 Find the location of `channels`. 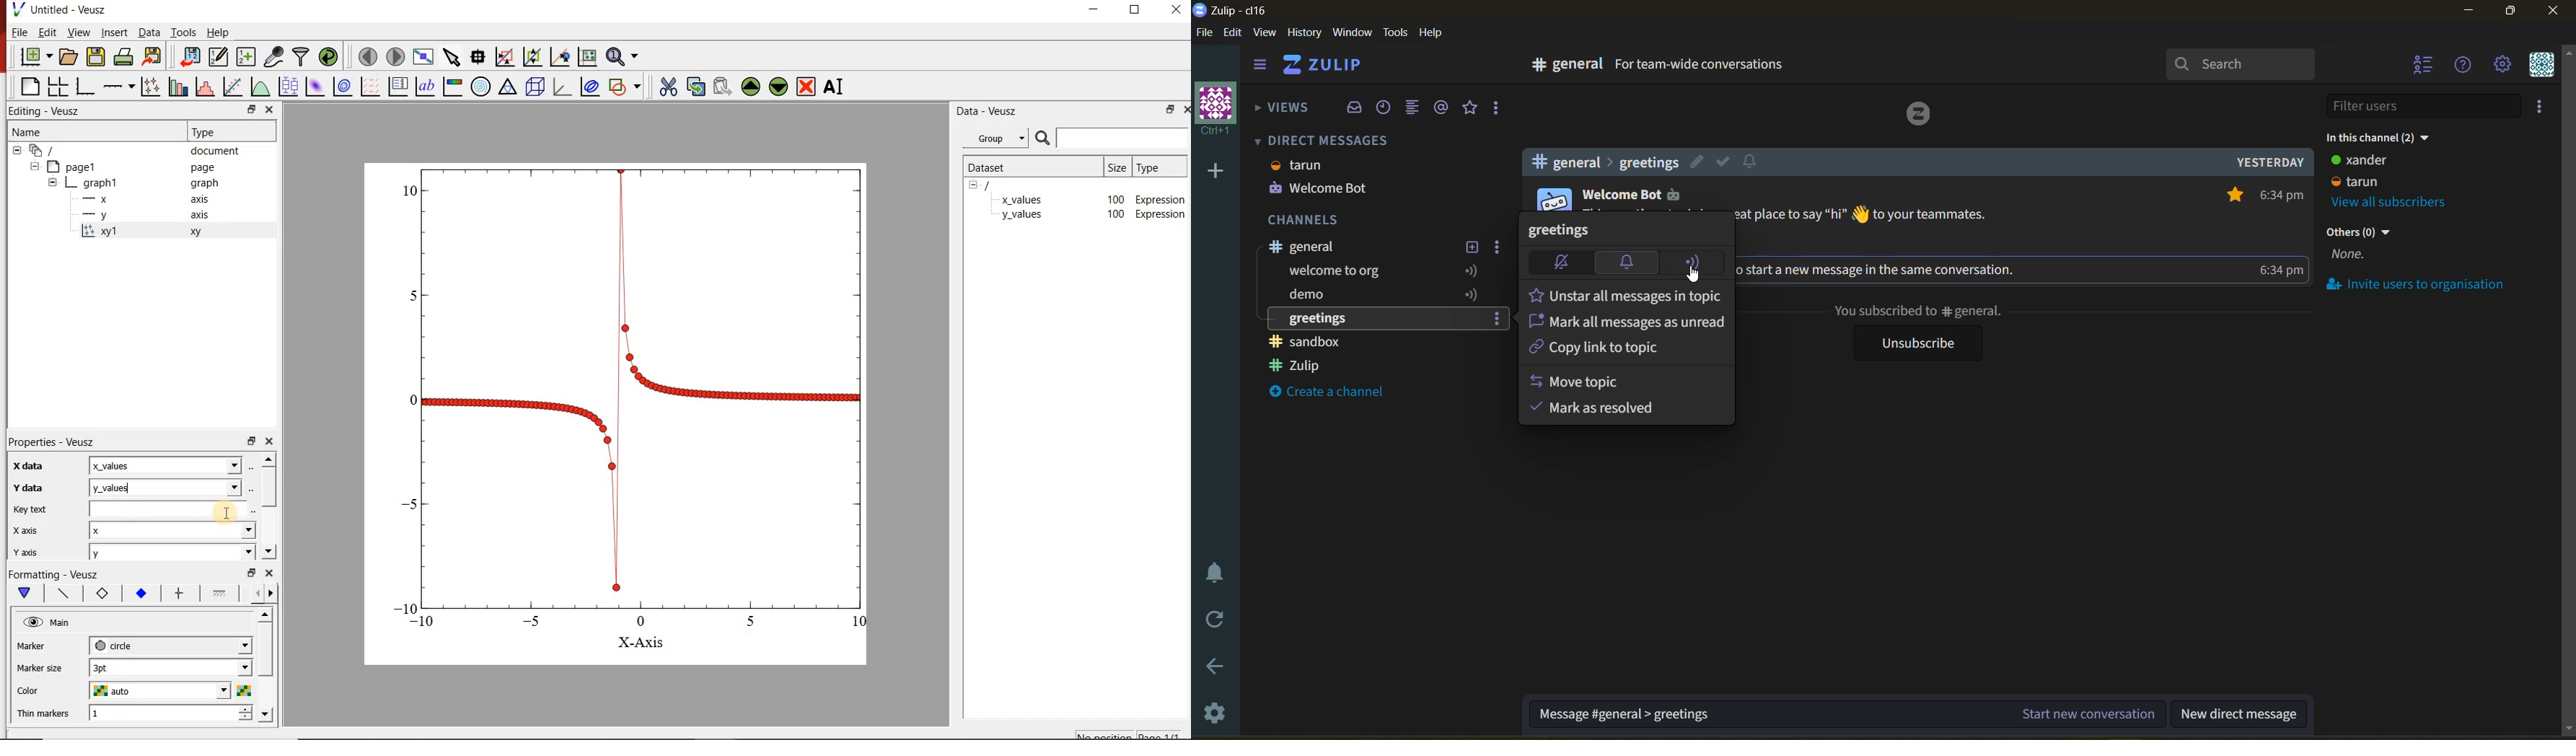

channels is located at coordinates (1315, 219).